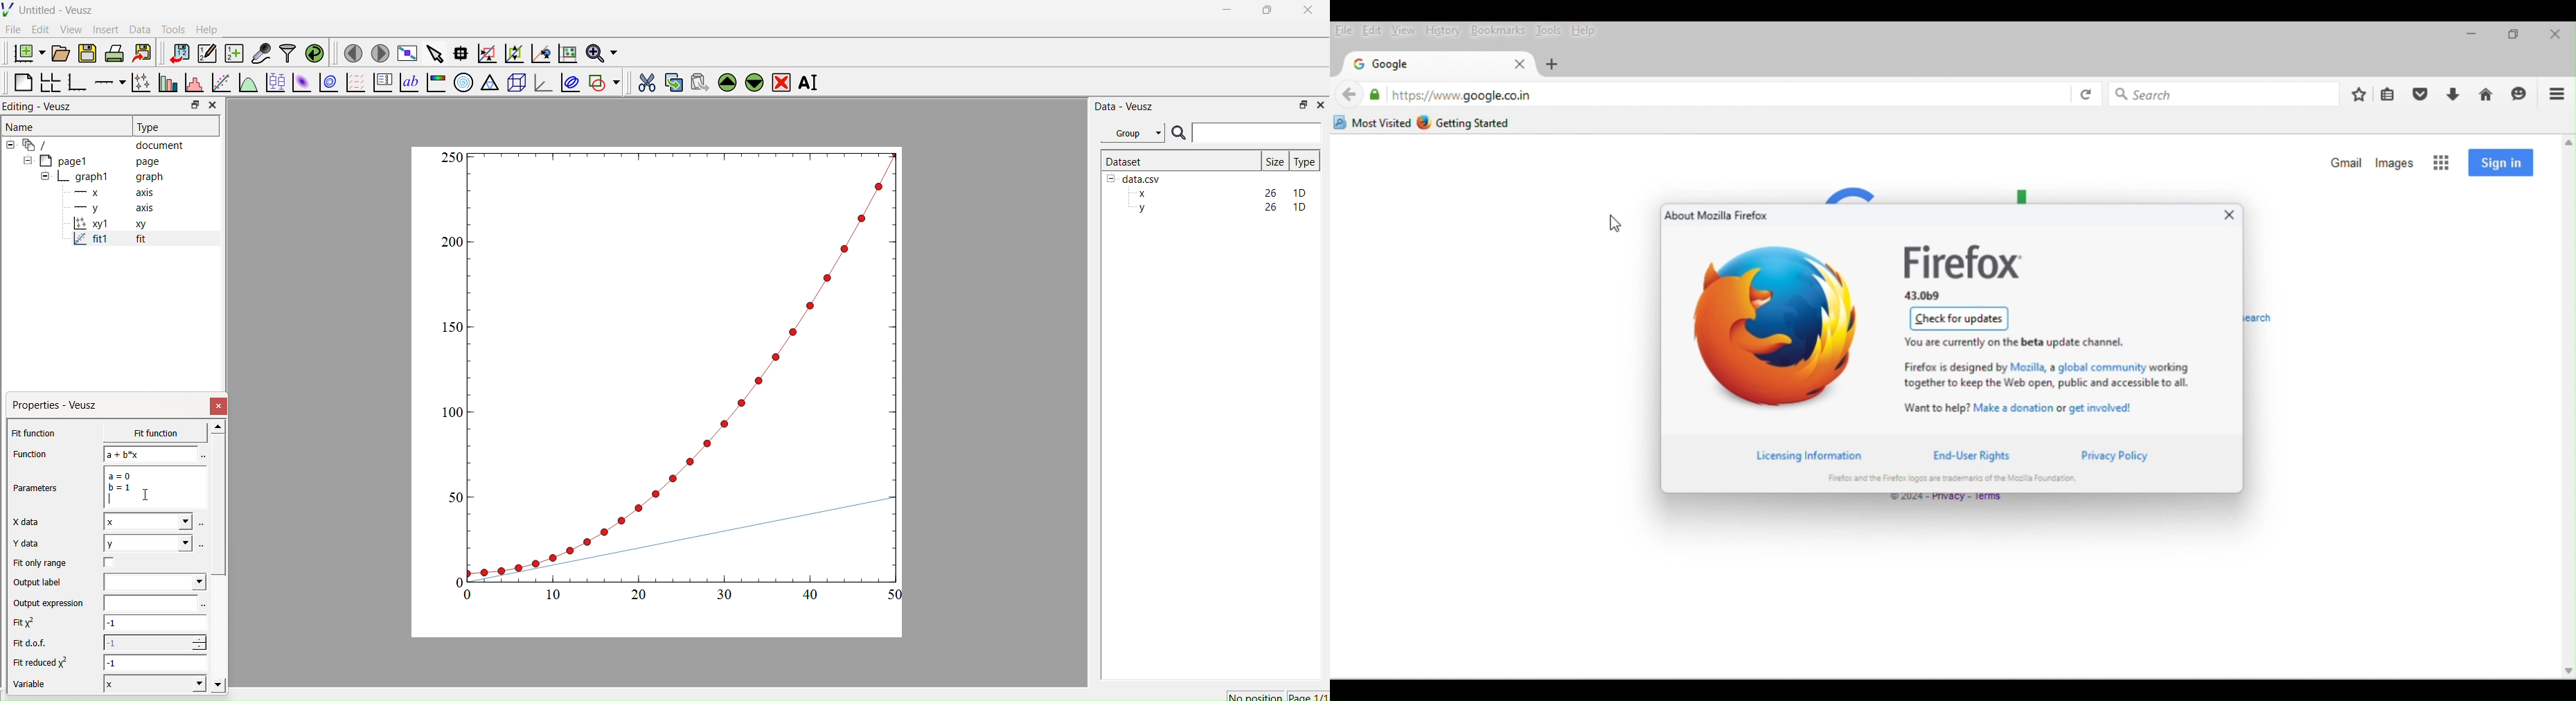  What do you see at coordinates (1964, 262) in the screenshot?
I see `firefox` at bounding box center [1964, 262].